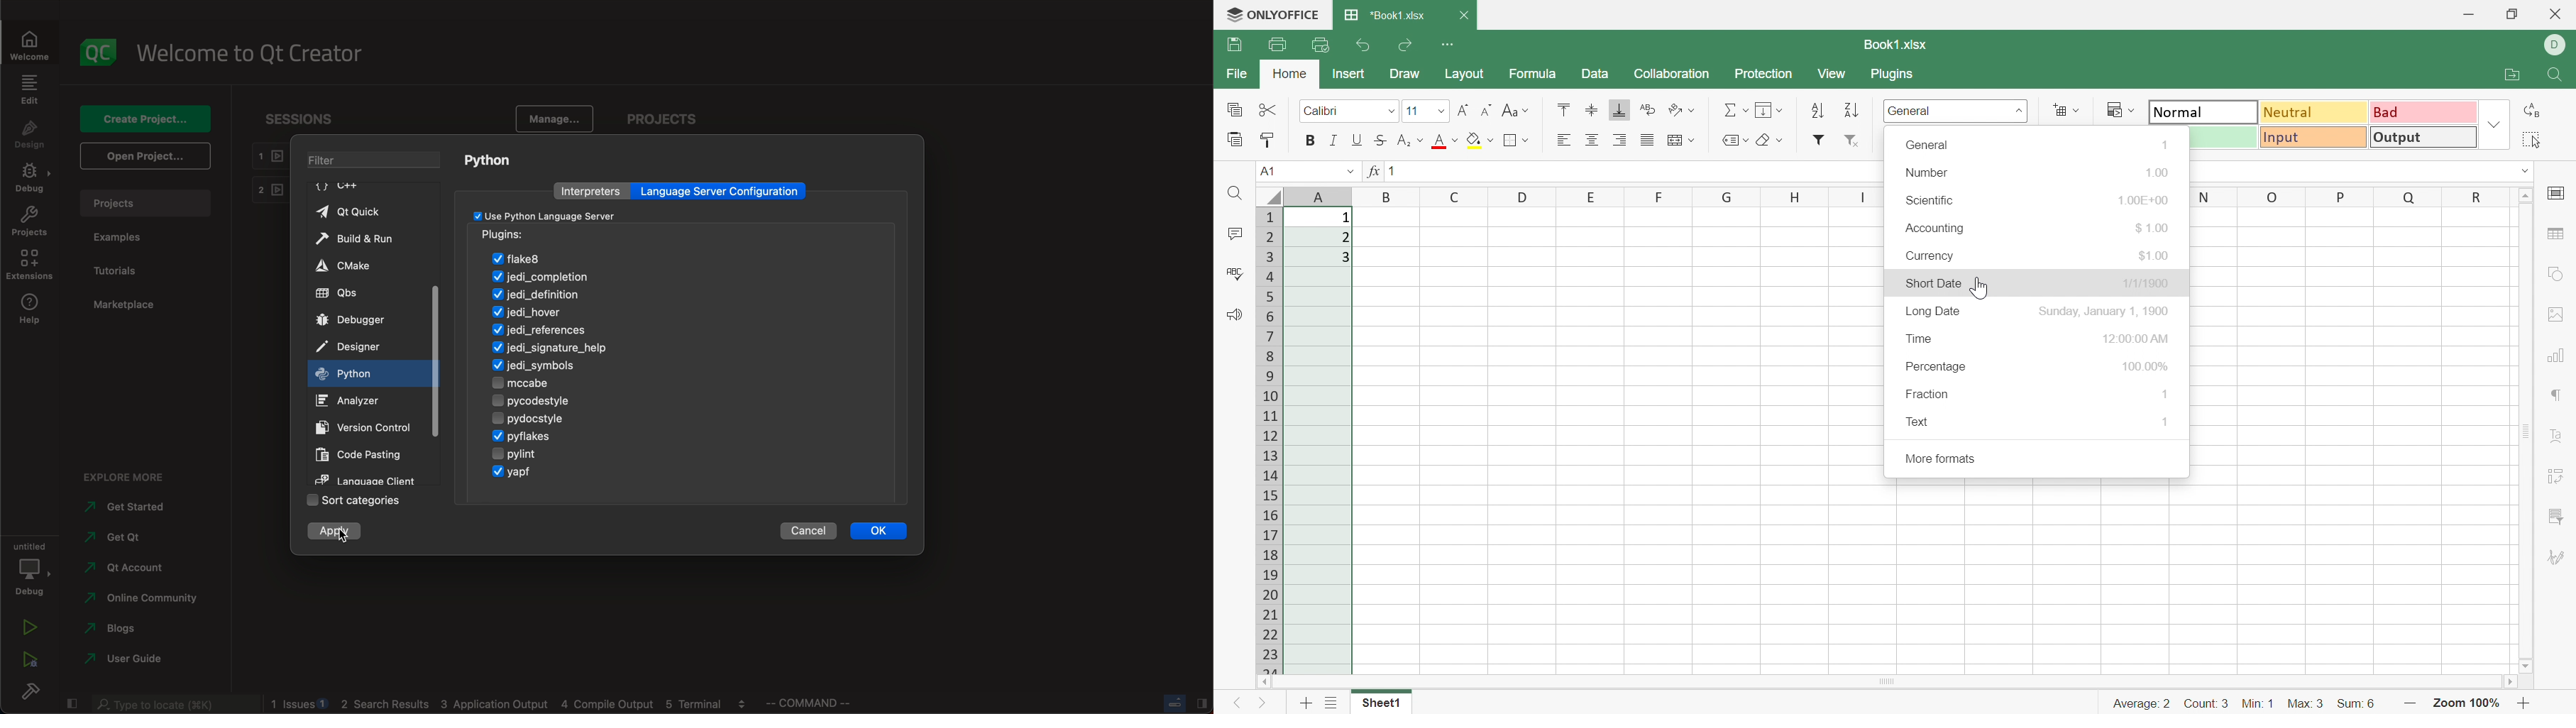  Describe the element at coordinates (125, 479) in the screenshot. I see `explore` at that location.